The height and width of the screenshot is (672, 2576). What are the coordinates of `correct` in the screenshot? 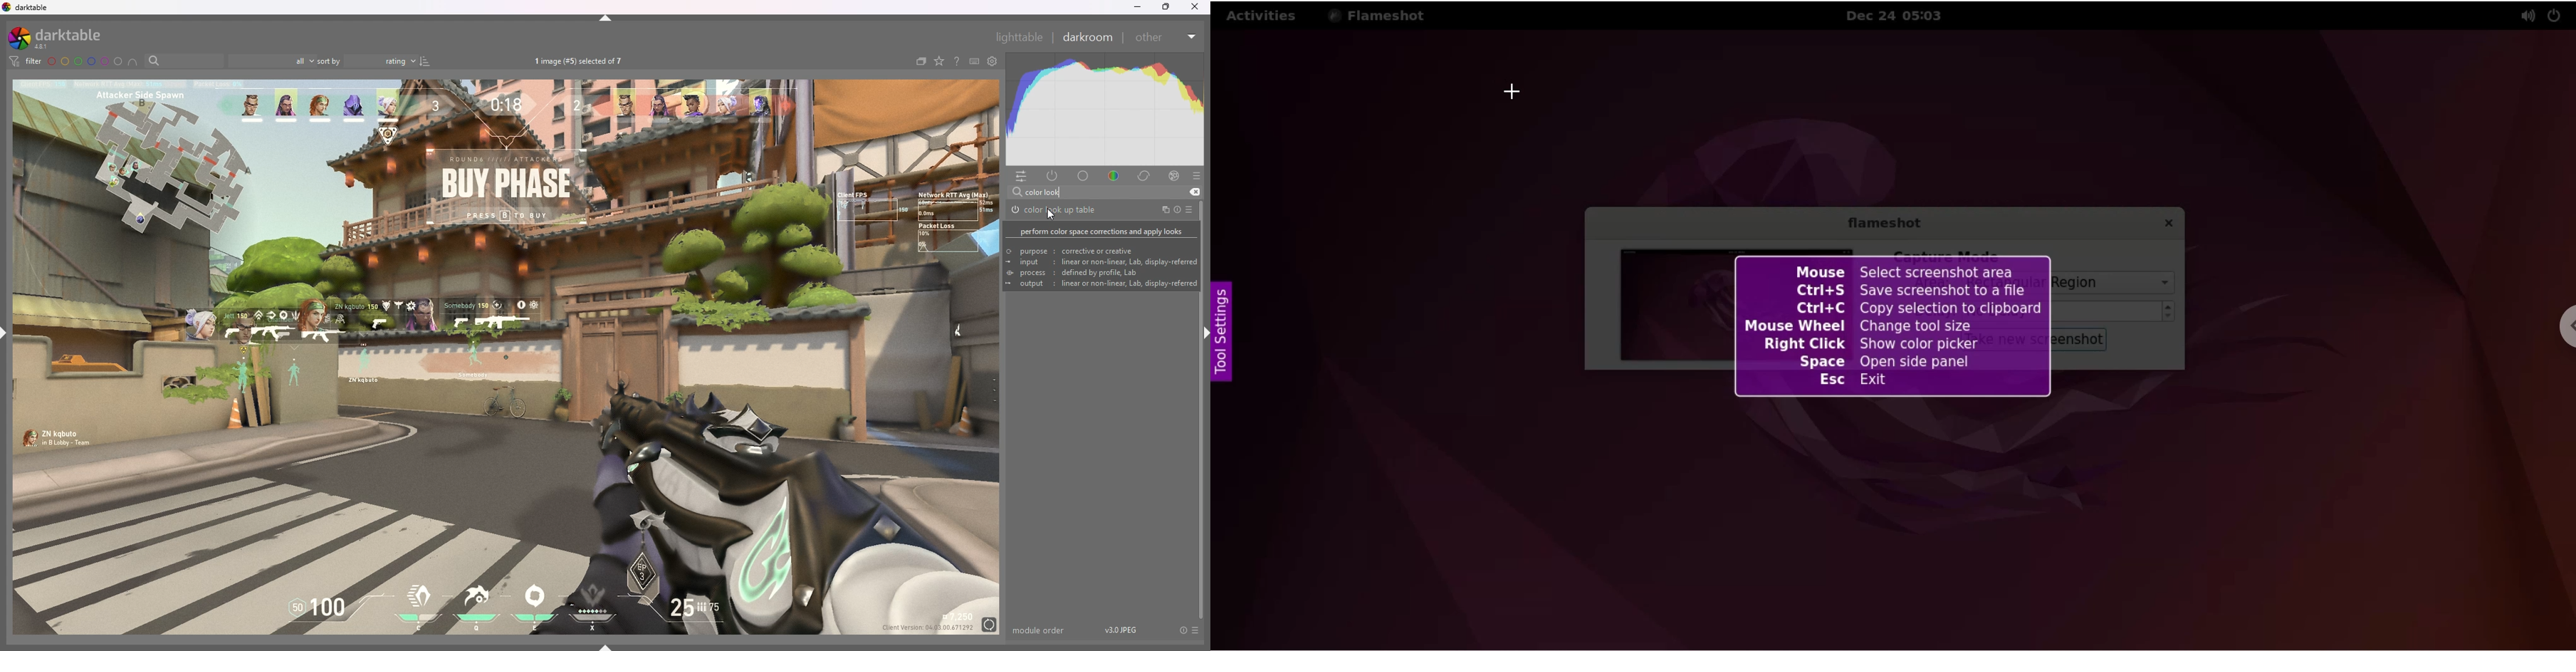 It's located at (1146, 175).